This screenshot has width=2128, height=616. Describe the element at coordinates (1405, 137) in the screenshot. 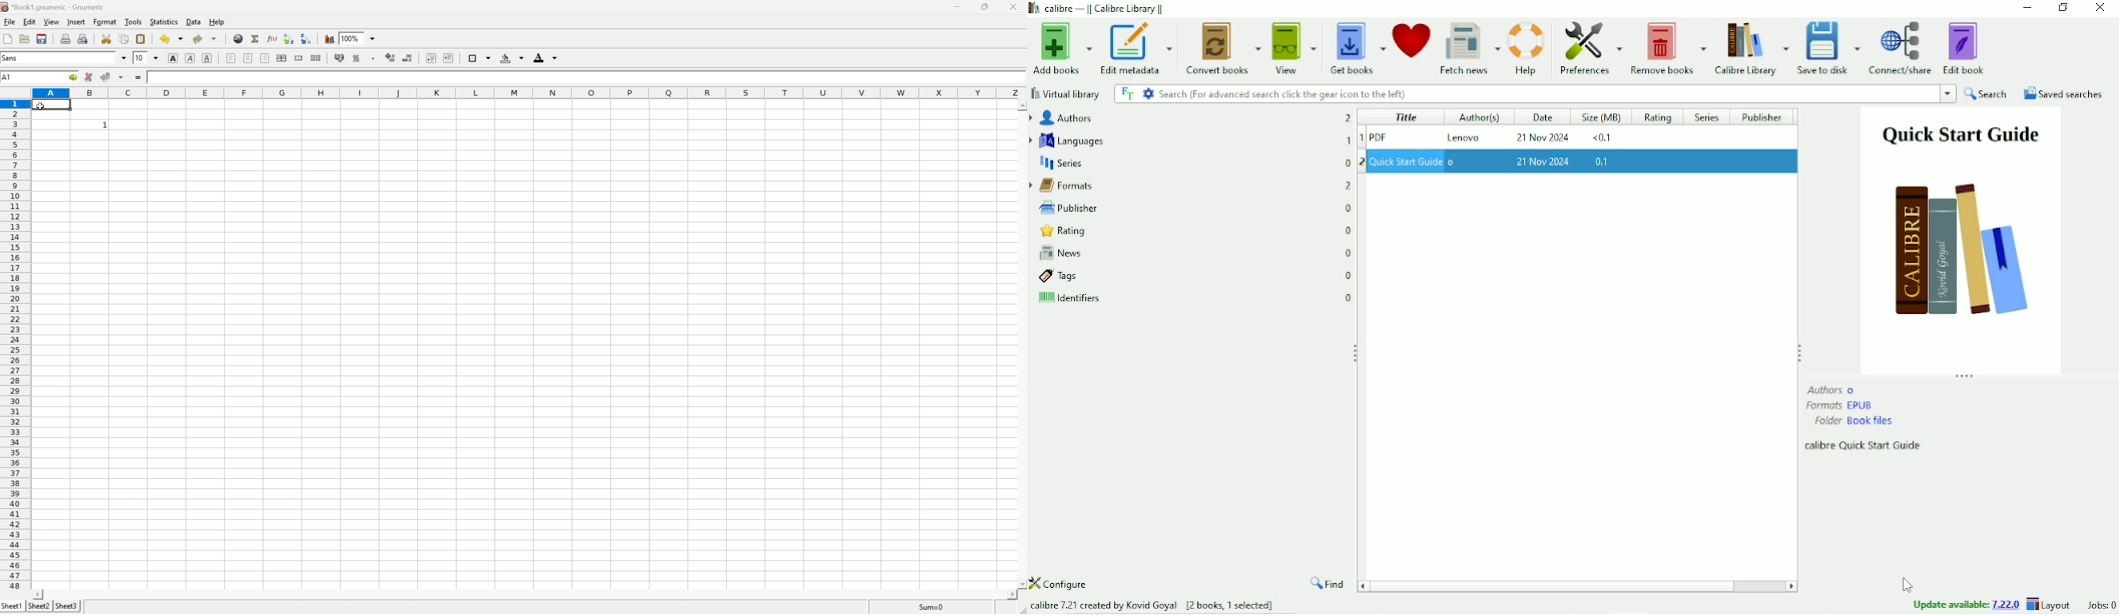

I see `PDF` at that location.